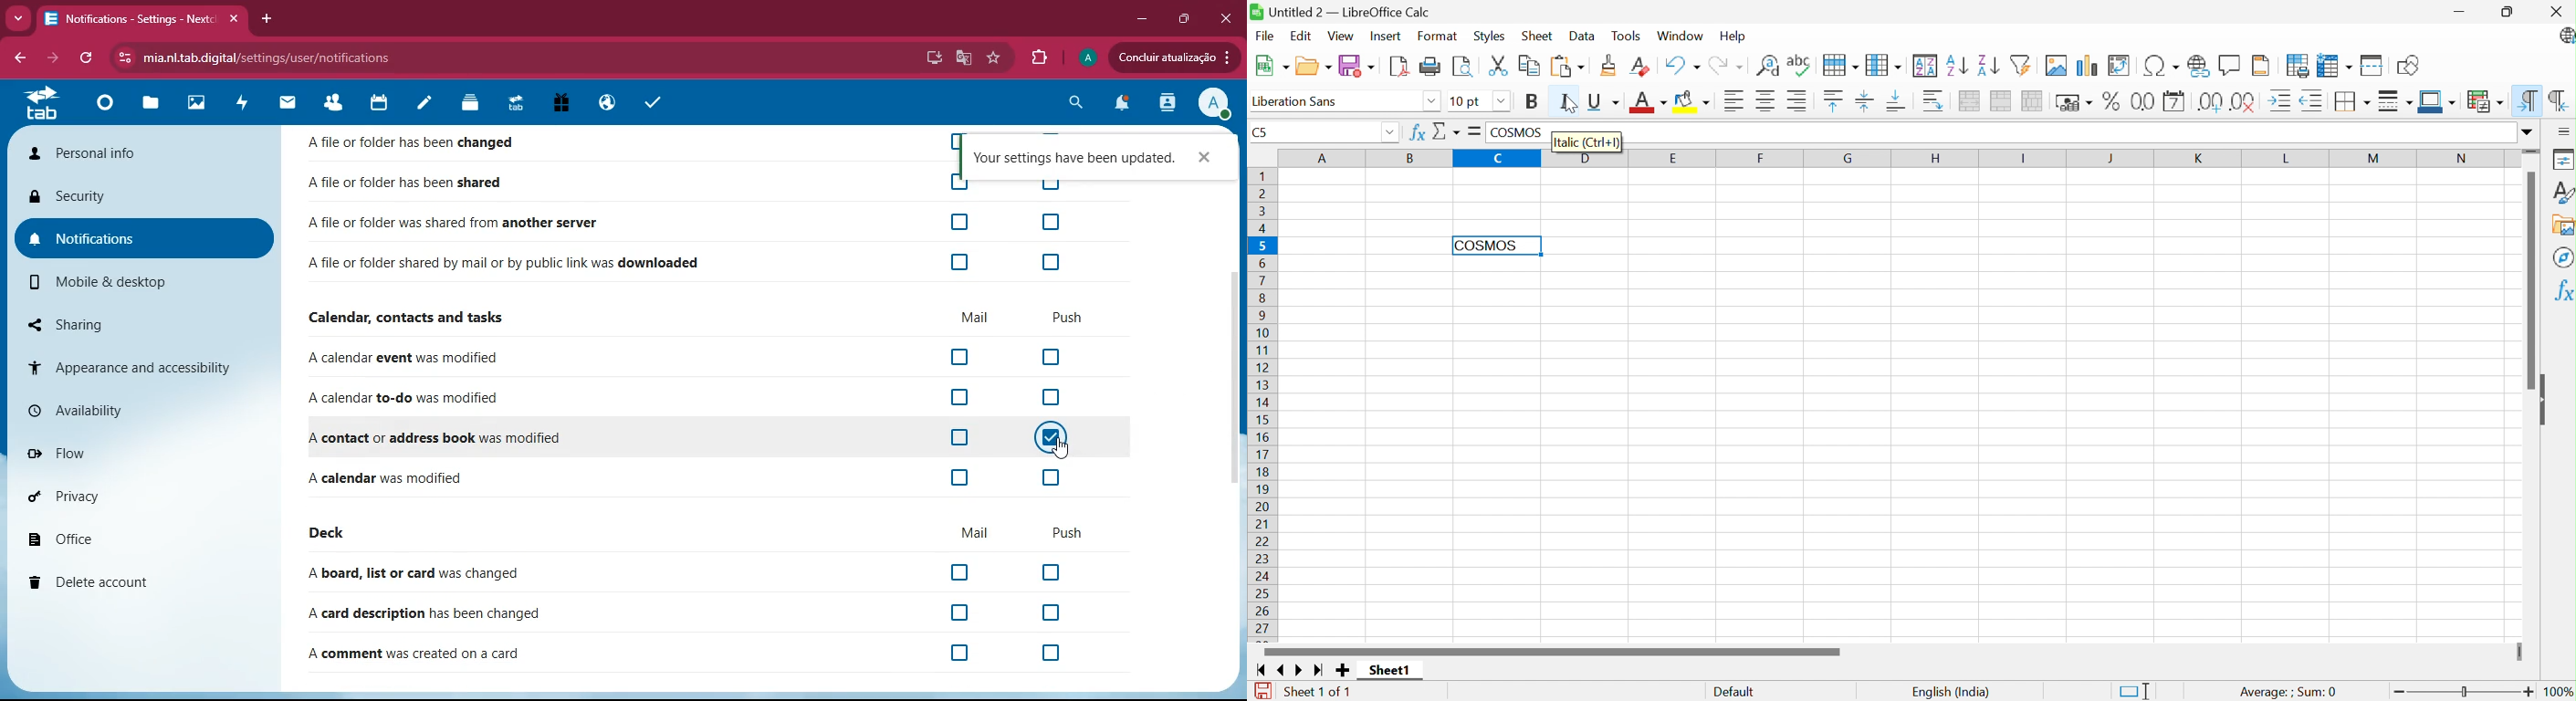 The height and width of the screenshot is (728, 2576). Describe the element at coordinates (108, 108) in the screenshot. I see `home` at that location.